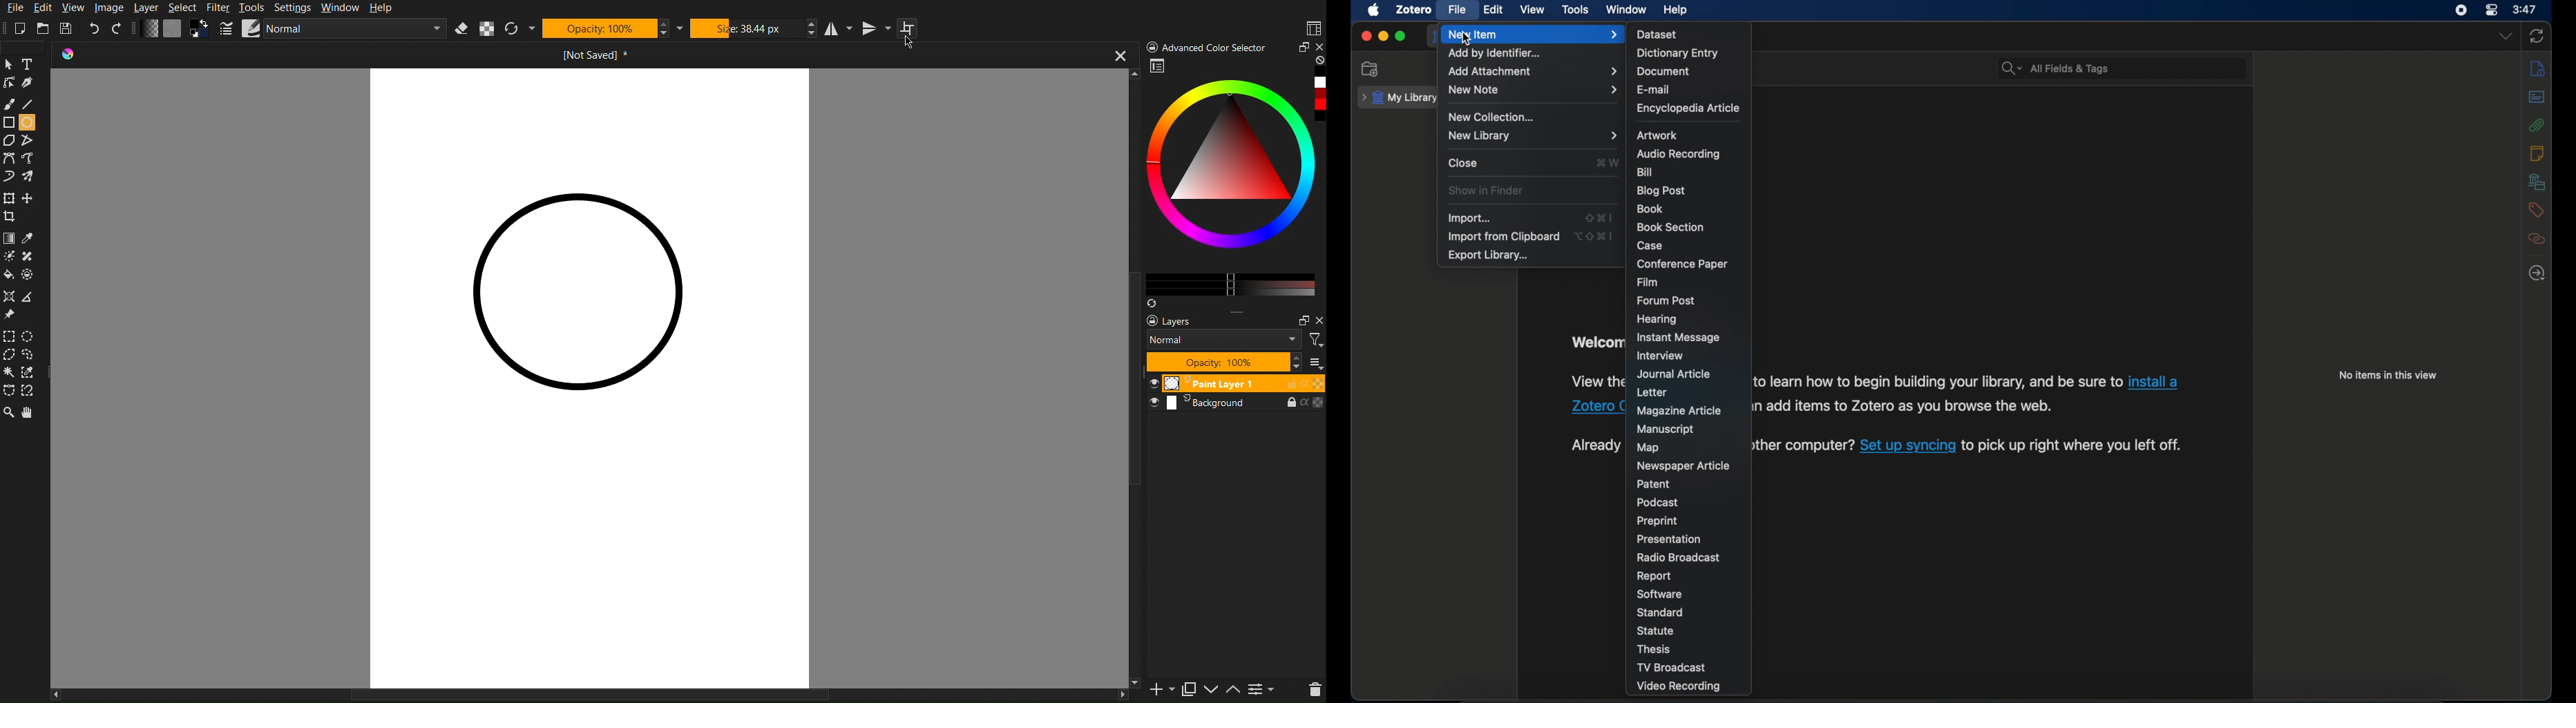  I want to click on minimize, so click(1382, 36).